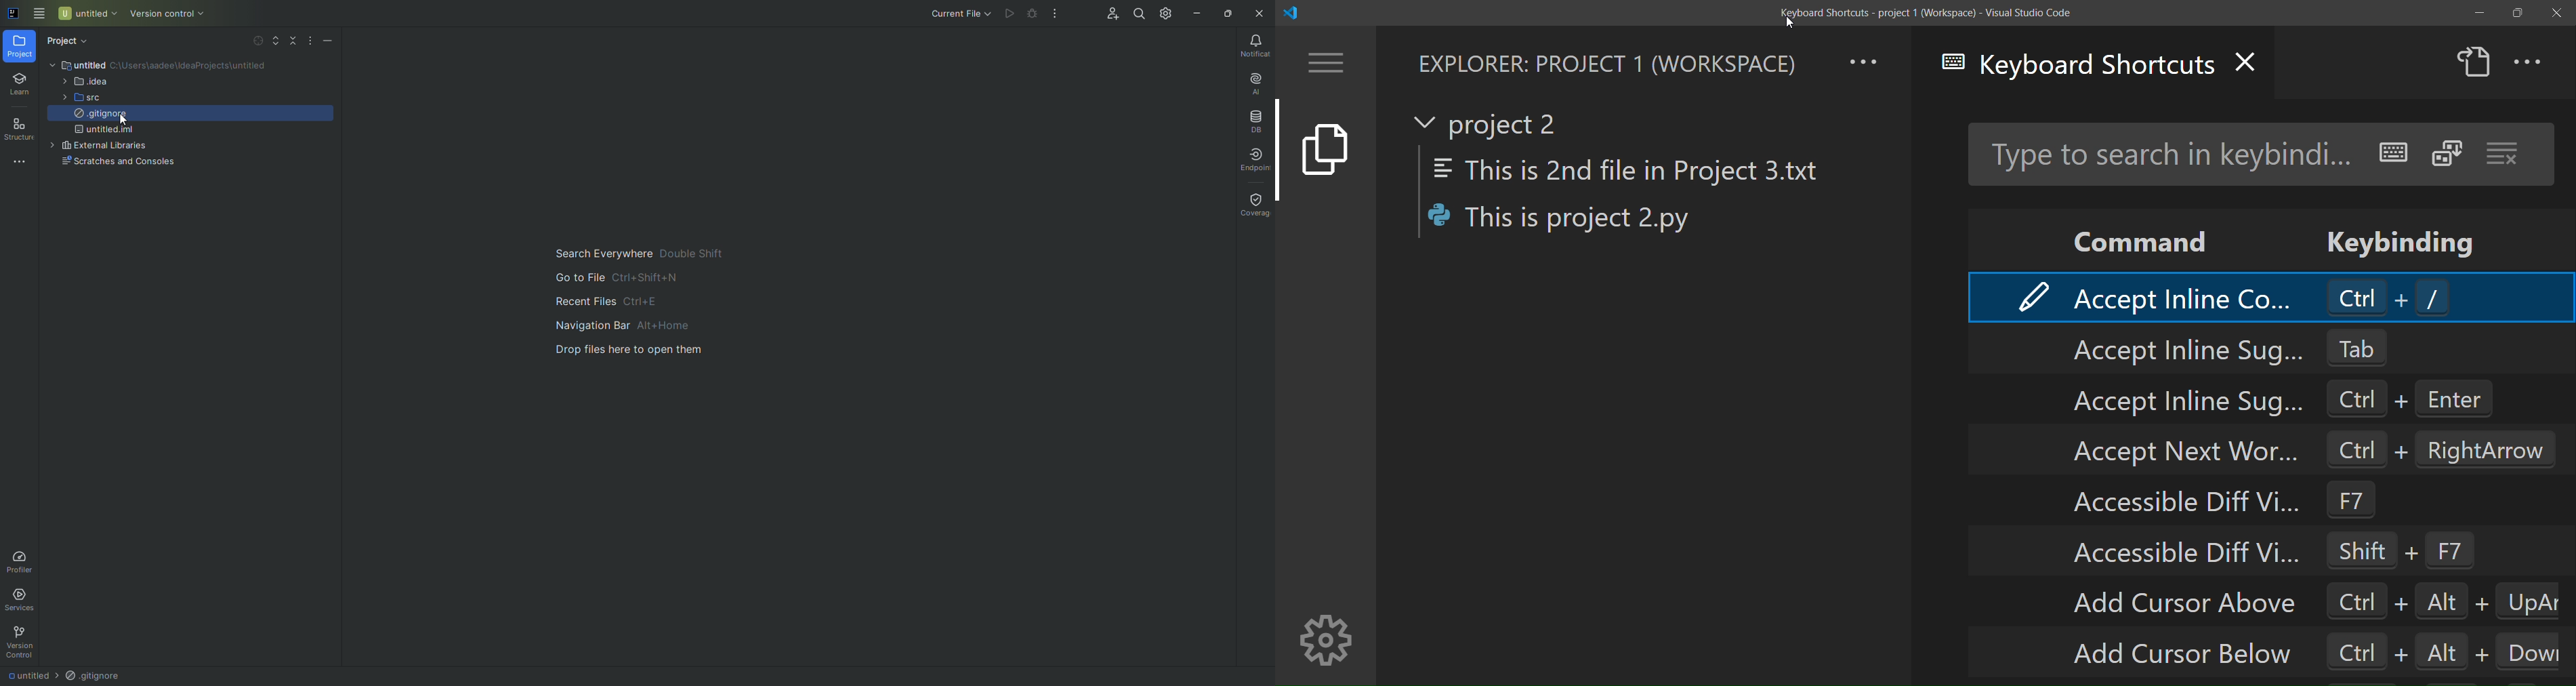 The width and height of the screenshot is (2576, 700). I want to click on menu option, so click(1327, 62).